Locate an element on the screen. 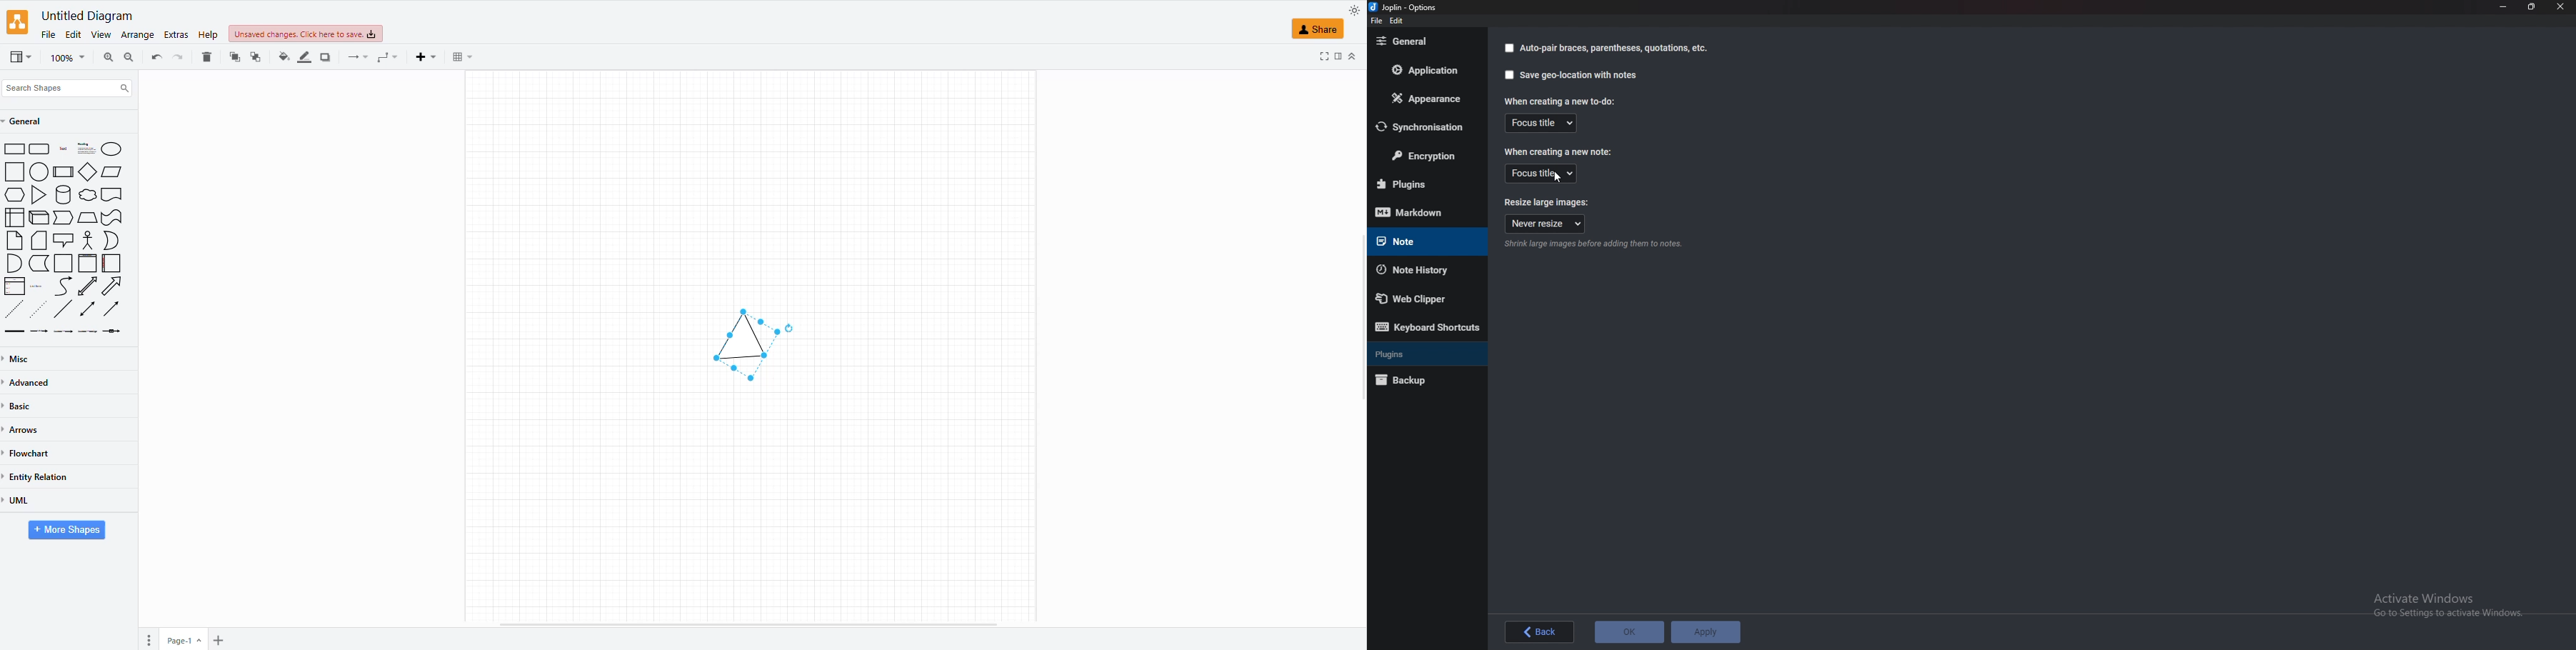  Header is located at coordinates (111, 195).